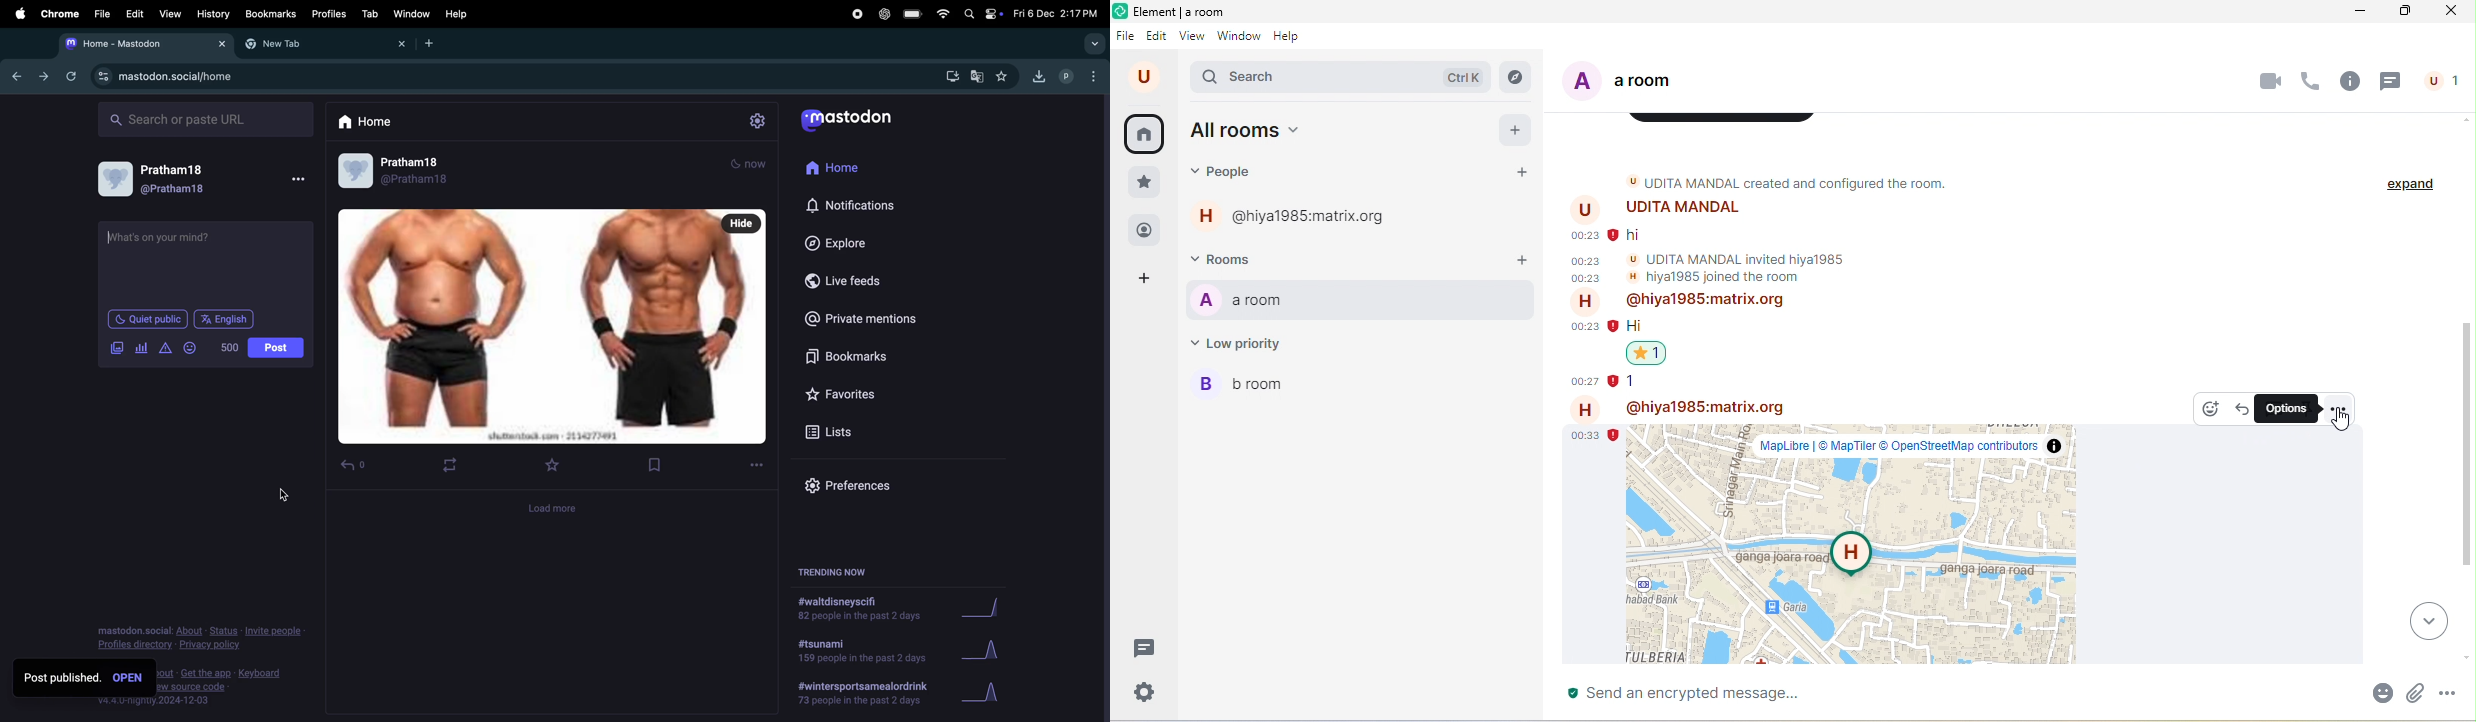 The height and width of the screenshot is (728, 2492). Describe the element at coordinates (142, 347) in the screenshot. I see `pole` at that location.